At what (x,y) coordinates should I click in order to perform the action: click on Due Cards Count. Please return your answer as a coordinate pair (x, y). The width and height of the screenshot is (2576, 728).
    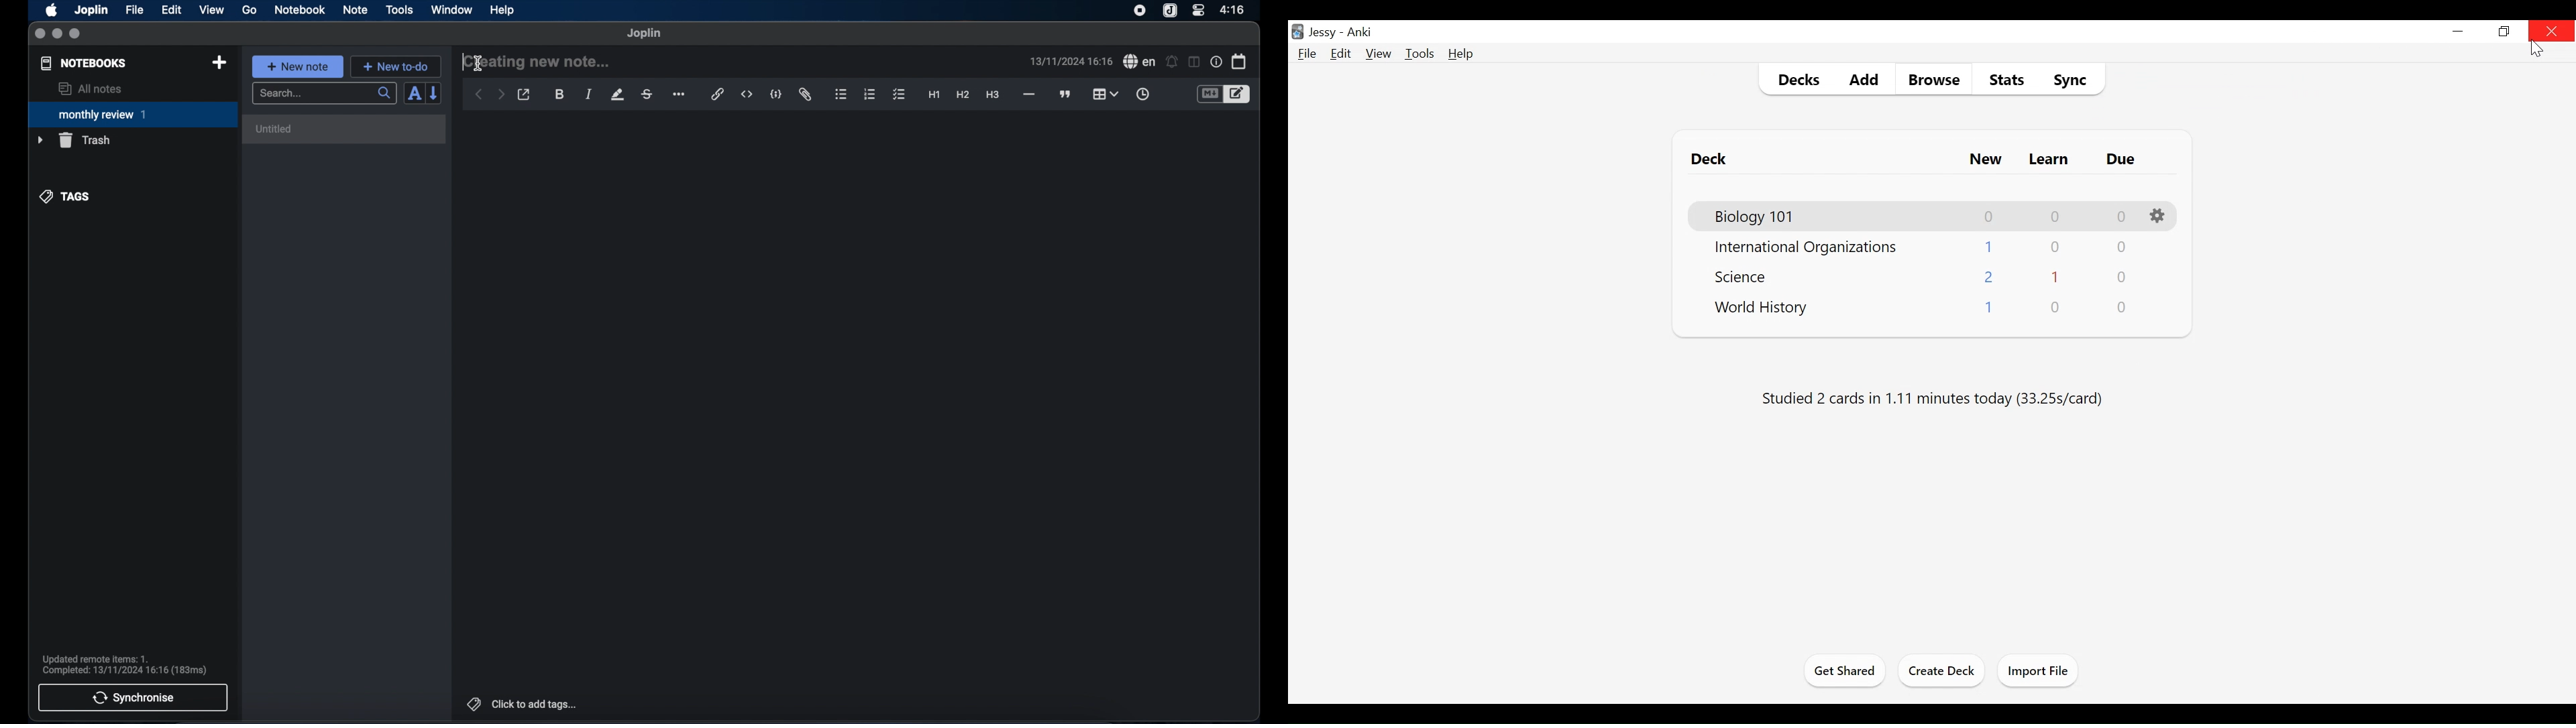
    Looking at the image, I should click on (2122, 217).